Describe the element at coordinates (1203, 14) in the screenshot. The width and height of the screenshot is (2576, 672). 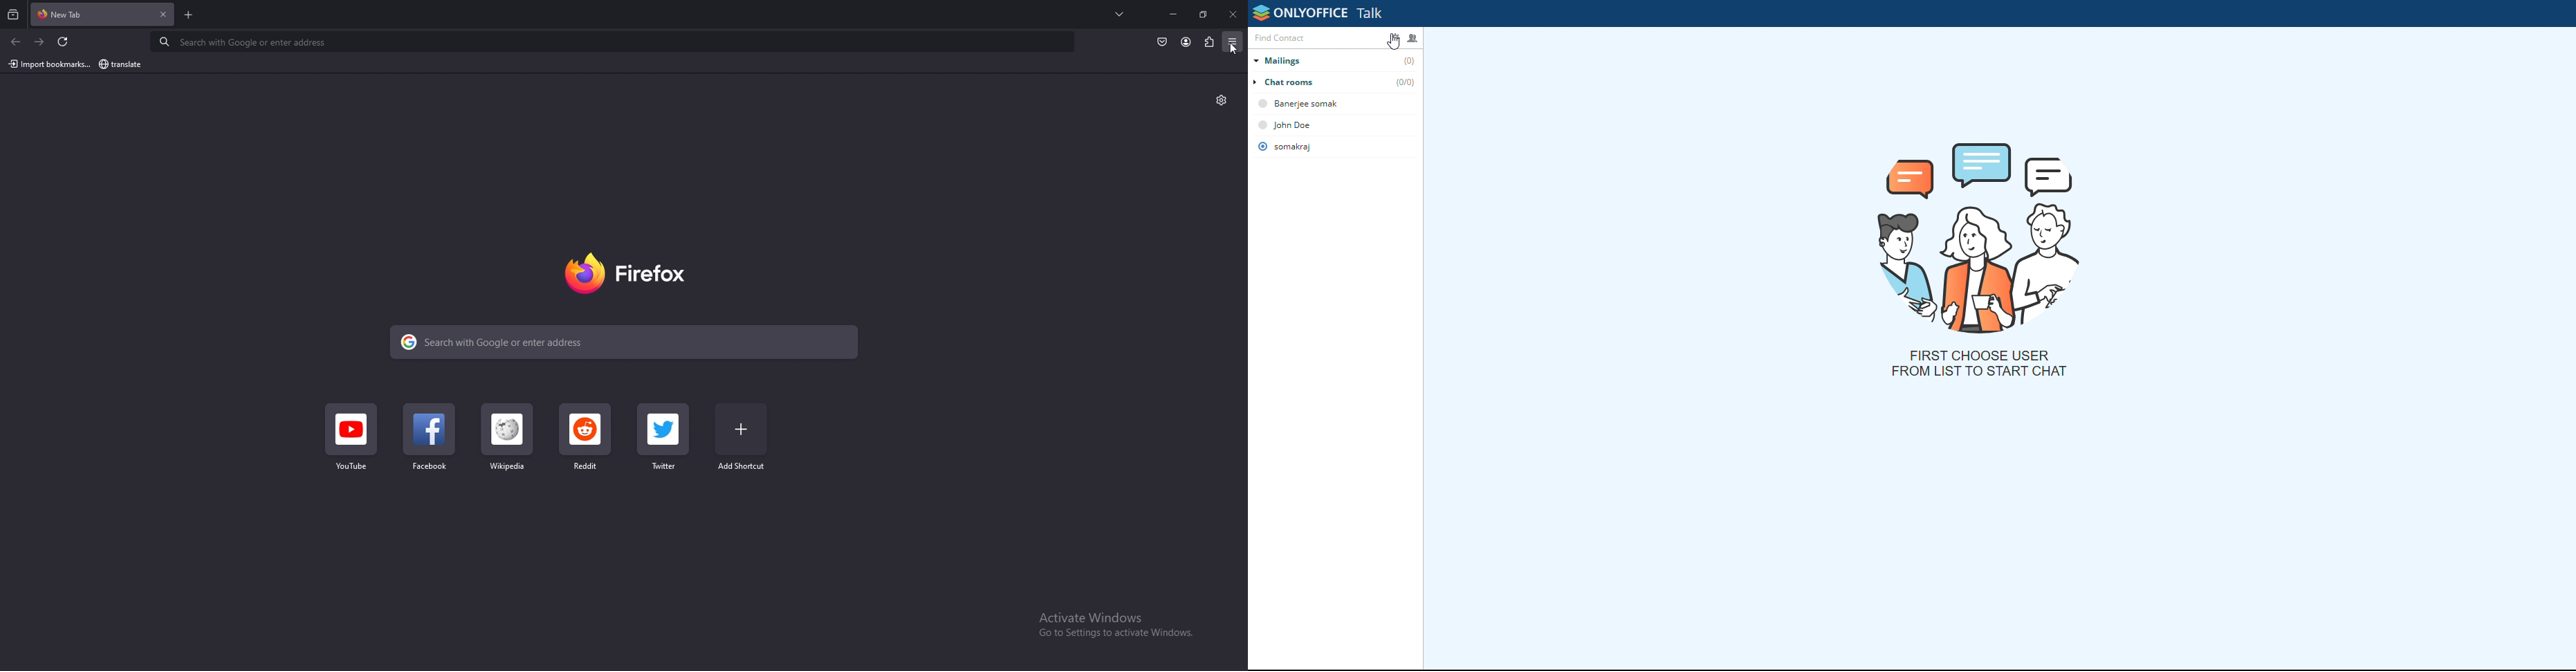
I see `resize` at that location.